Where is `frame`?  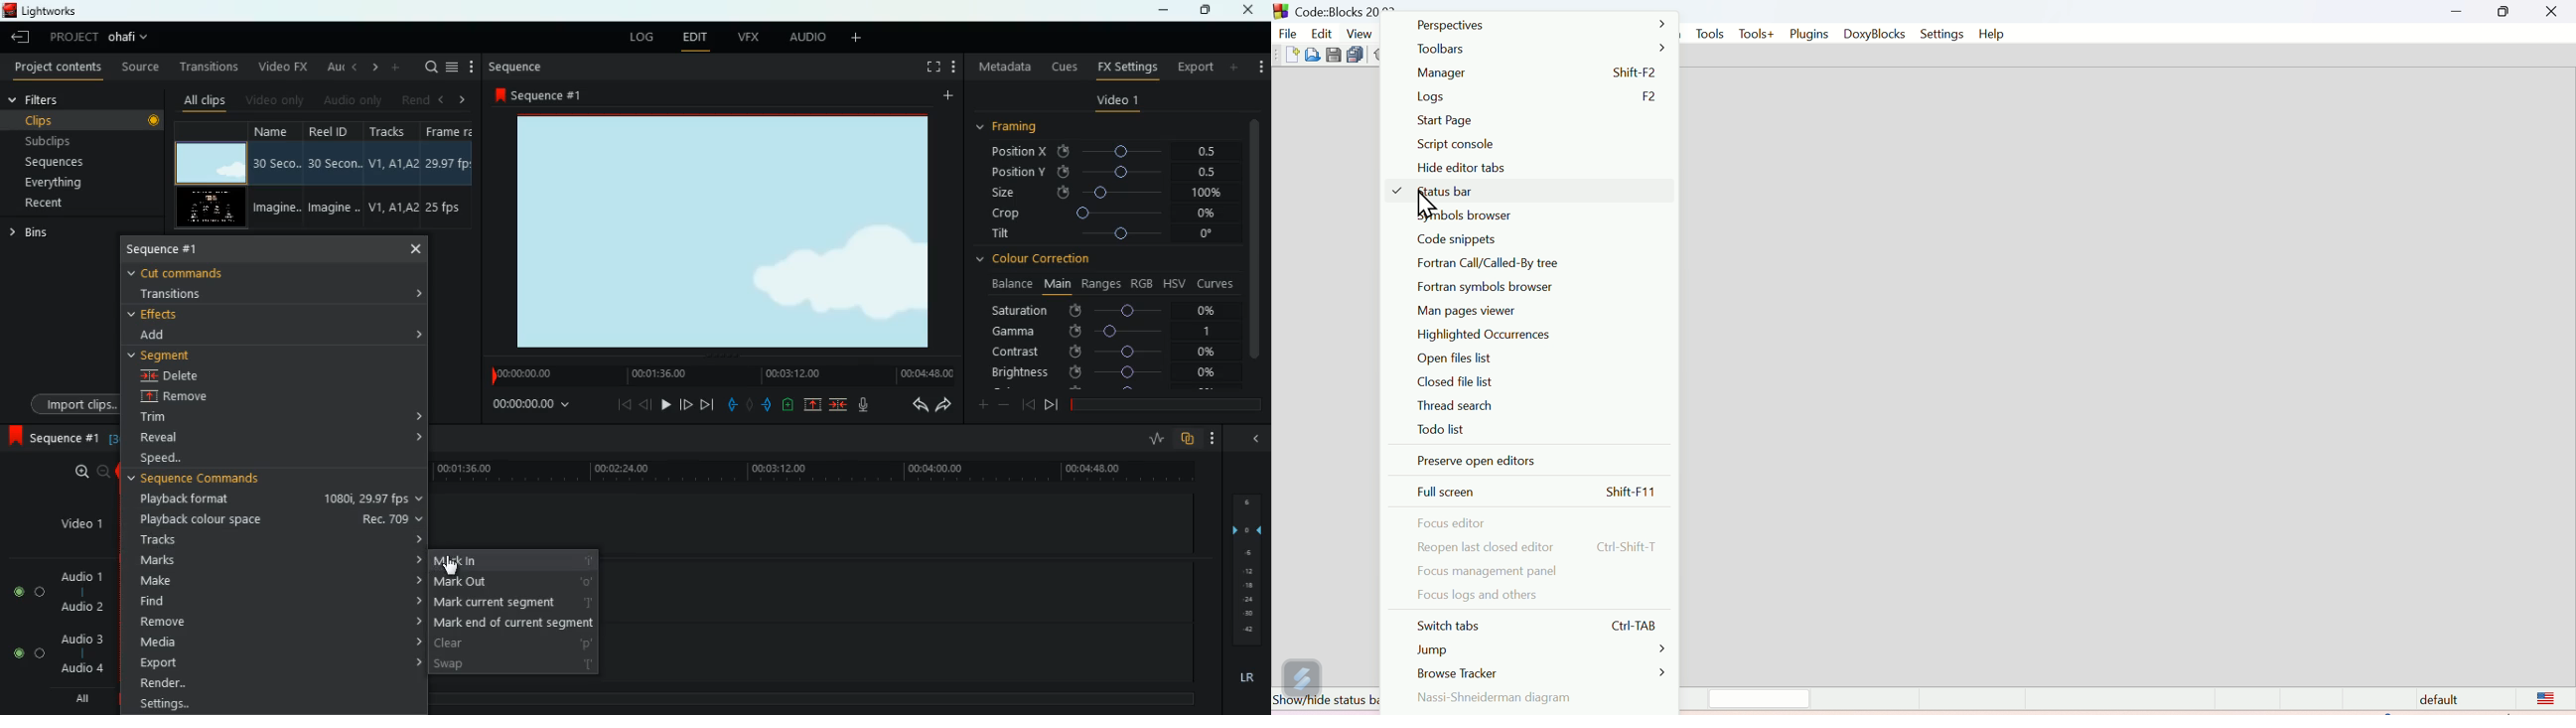 frame is located at coordinates (454, 130).